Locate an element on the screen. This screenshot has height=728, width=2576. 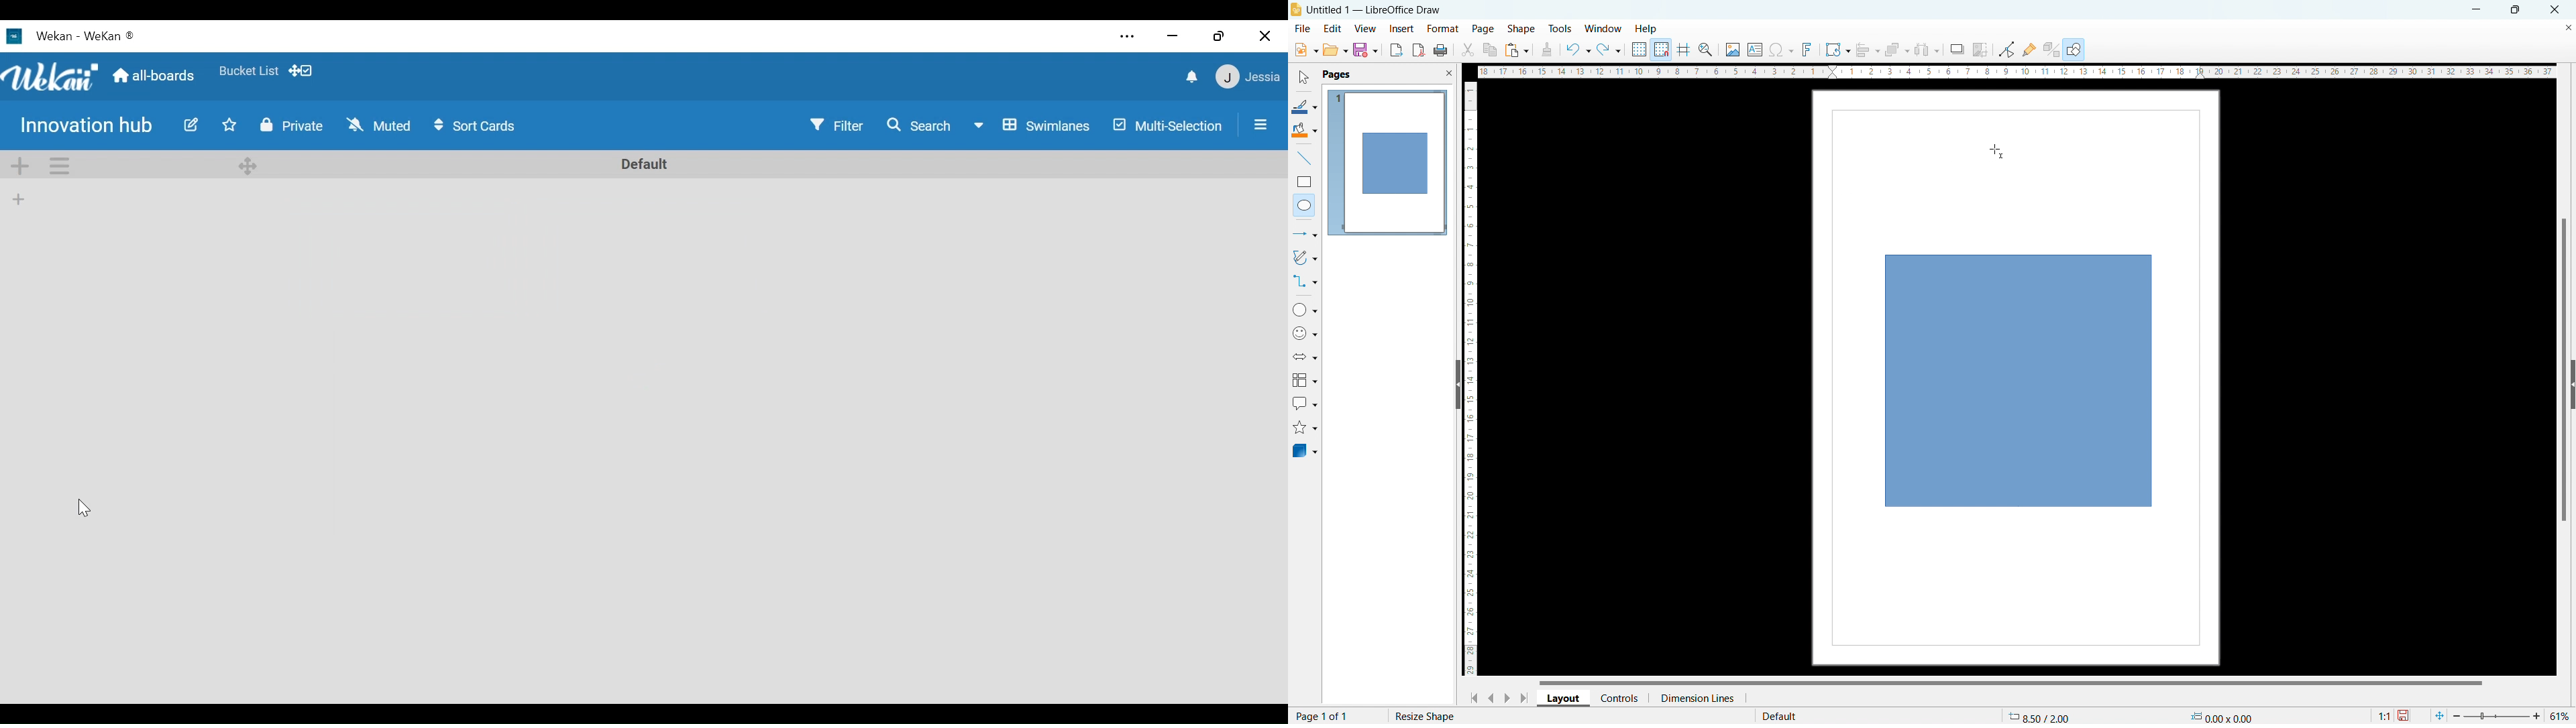
Desktop drag handles is located at coordinates (300, 70).